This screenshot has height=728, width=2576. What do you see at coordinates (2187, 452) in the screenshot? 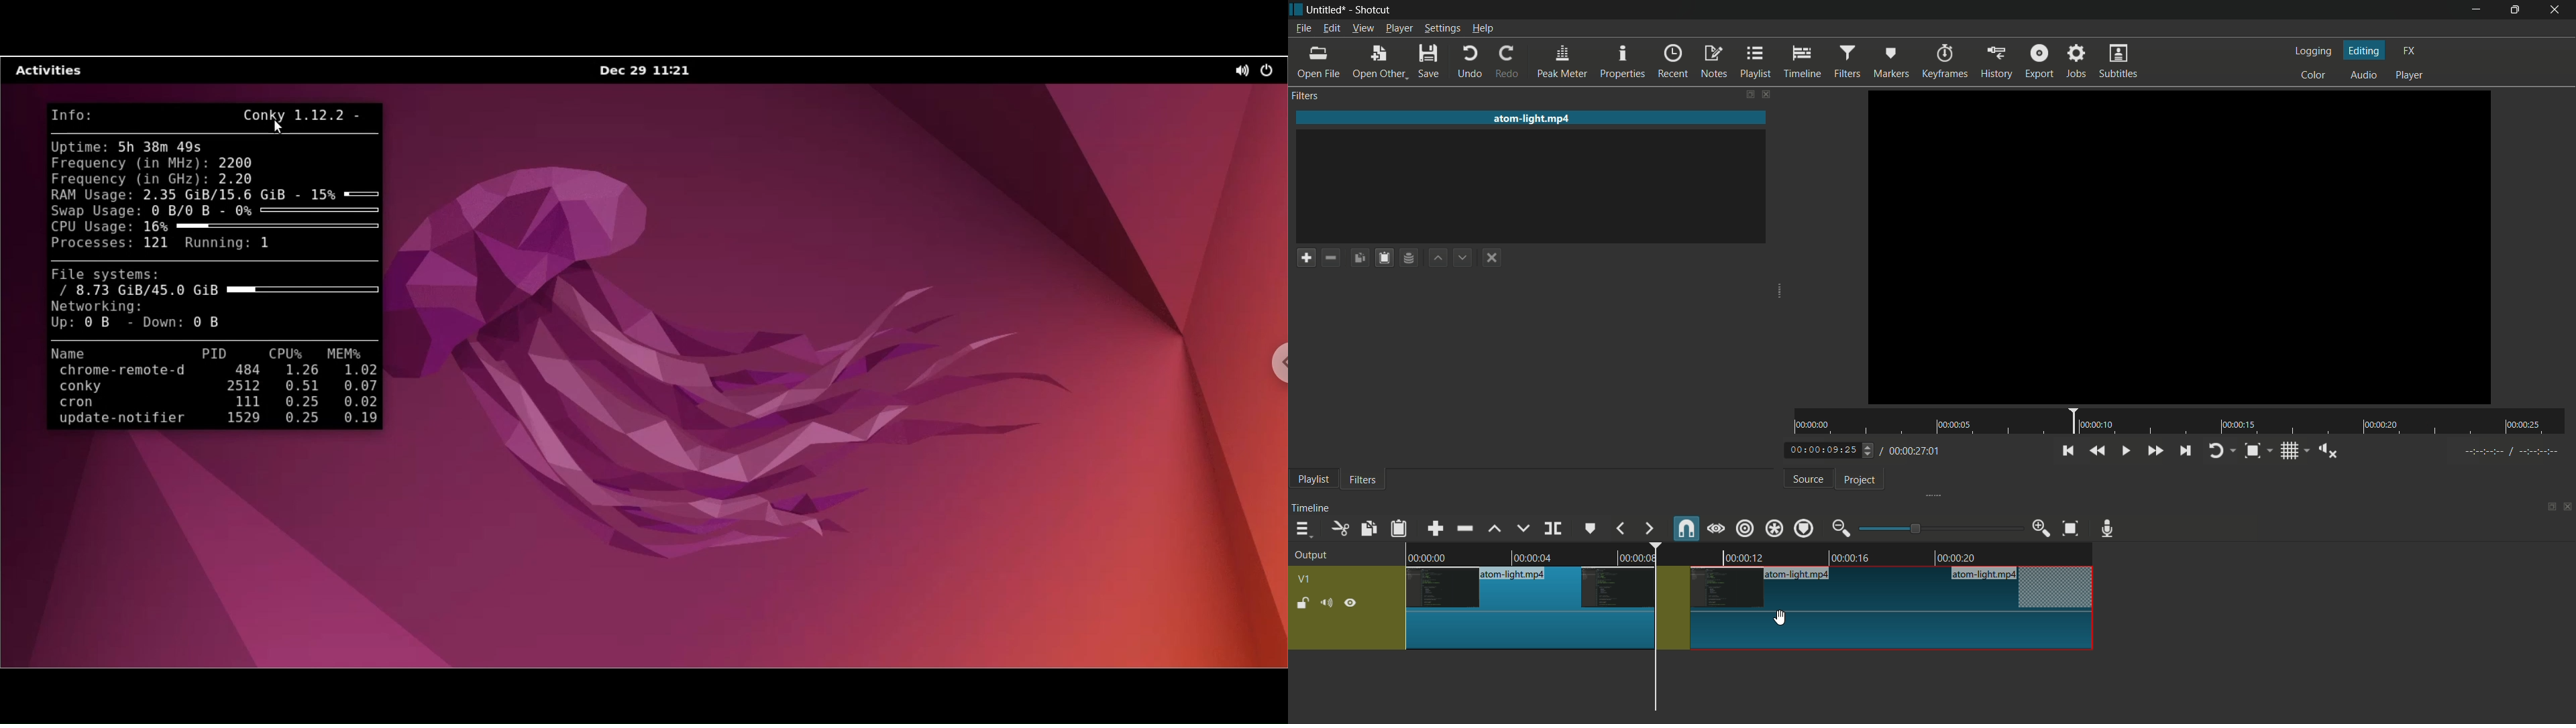
I see `skip to the next point` at bounding box center [2187, 452].